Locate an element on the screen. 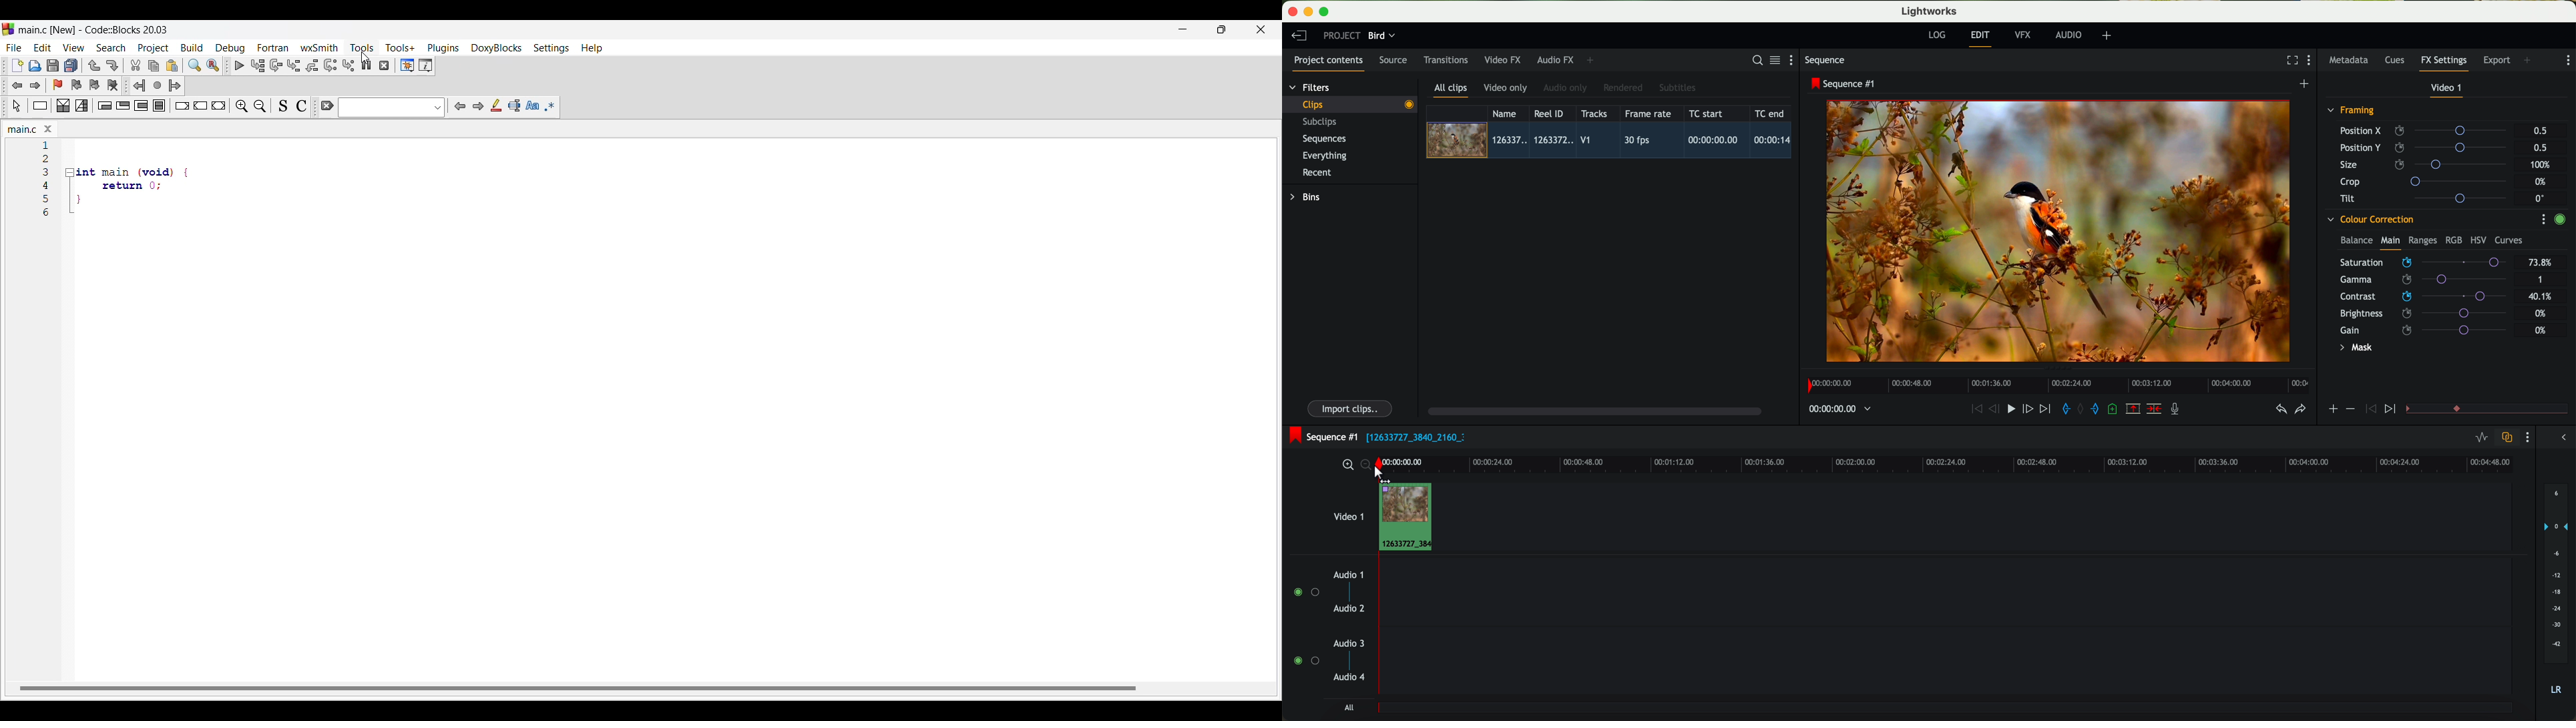 Image resolution: width=2576 pixels, height=728 pixels. Redo is located at coordinates (112, 65).